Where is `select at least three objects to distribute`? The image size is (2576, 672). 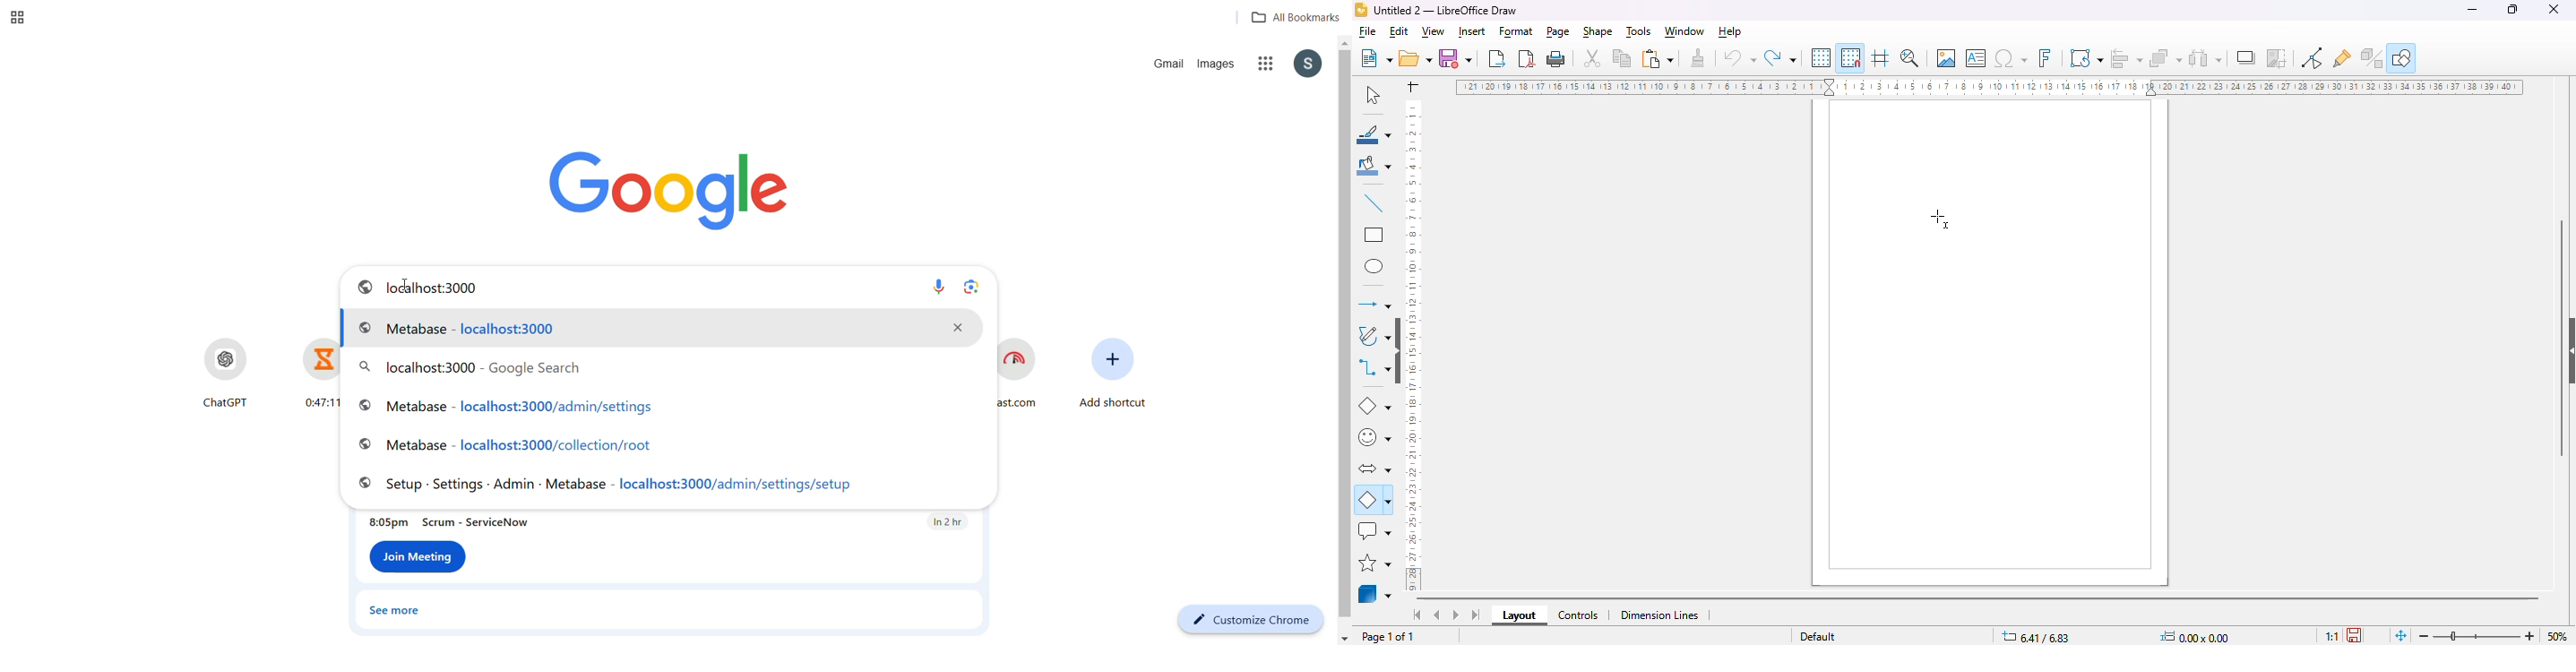 select at least three objects to distribute is located at coordinates (2207, 58).